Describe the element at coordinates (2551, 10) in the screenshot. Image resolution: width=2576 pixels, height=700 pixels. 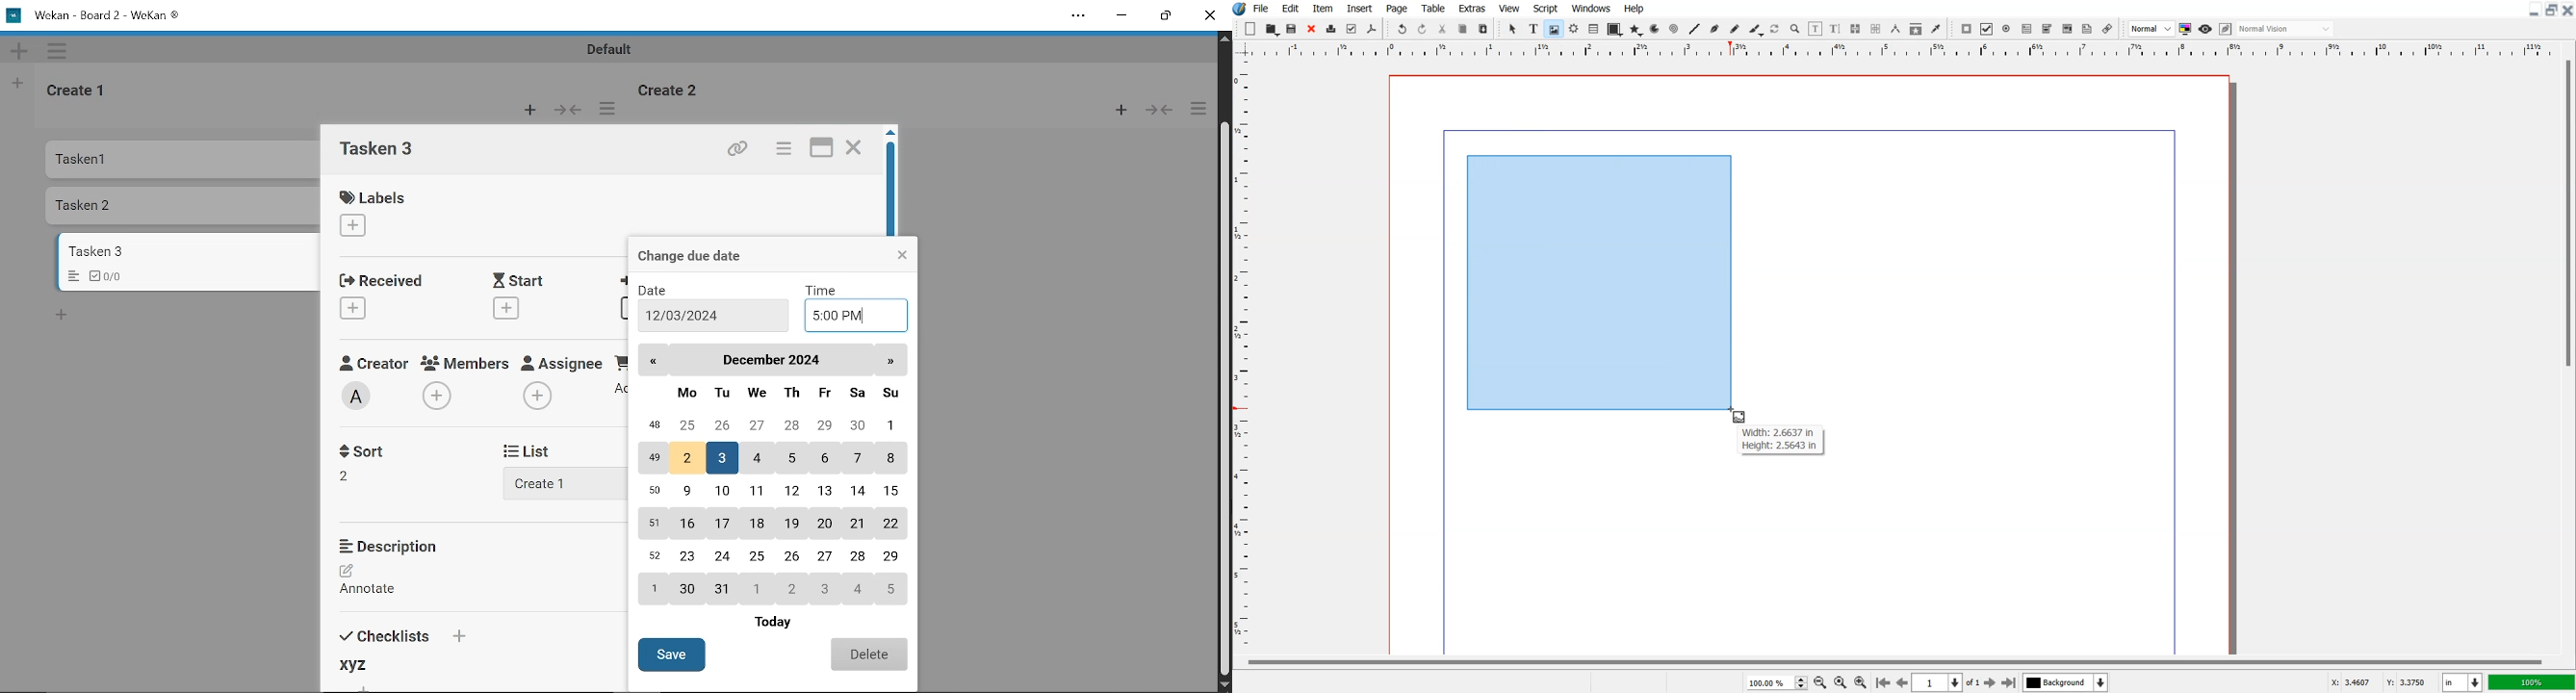
I see `Maximize` at that location.